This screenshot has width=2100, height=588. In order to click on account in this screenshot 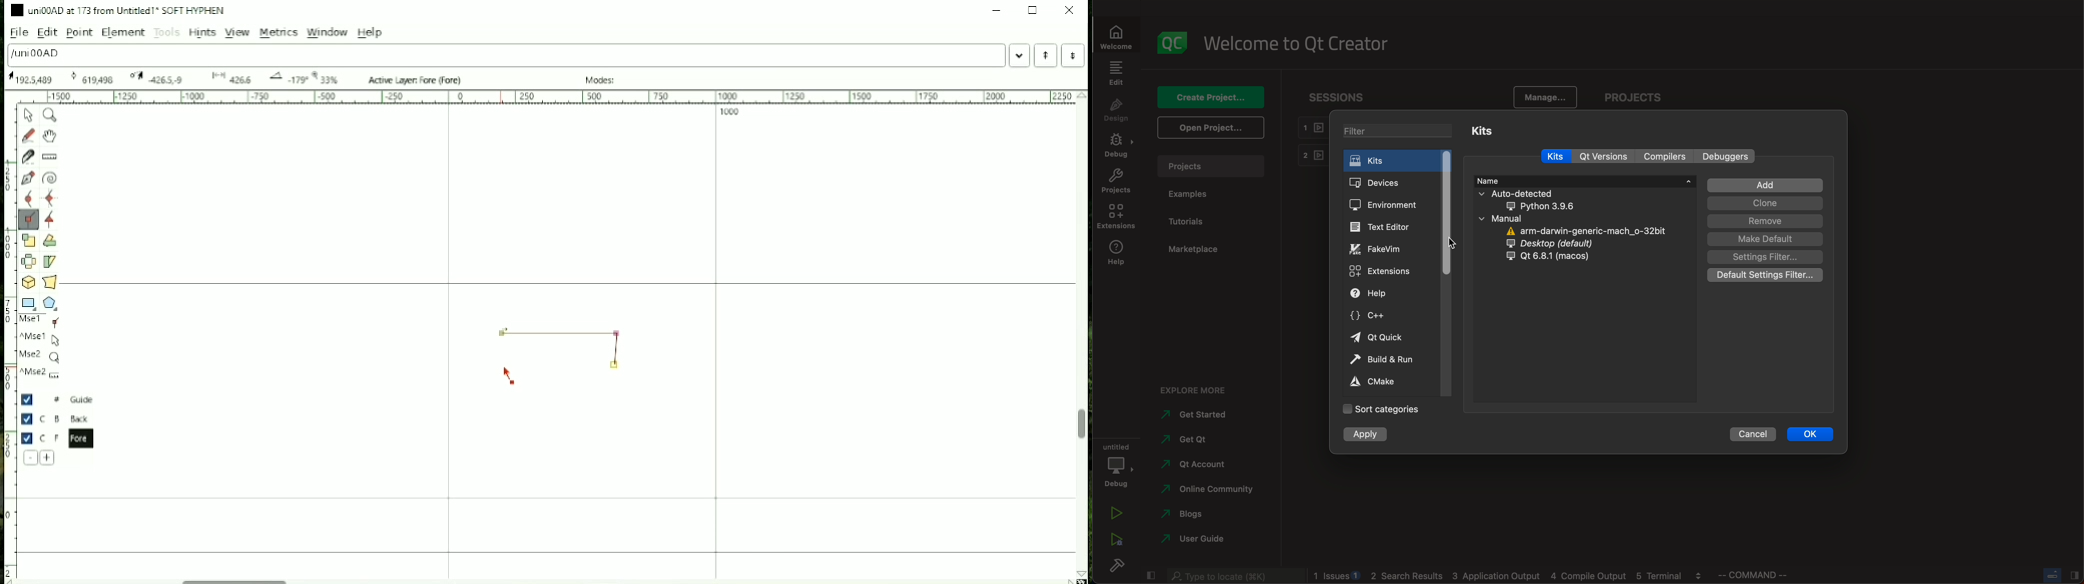, I will do `click(1197, 465)`.